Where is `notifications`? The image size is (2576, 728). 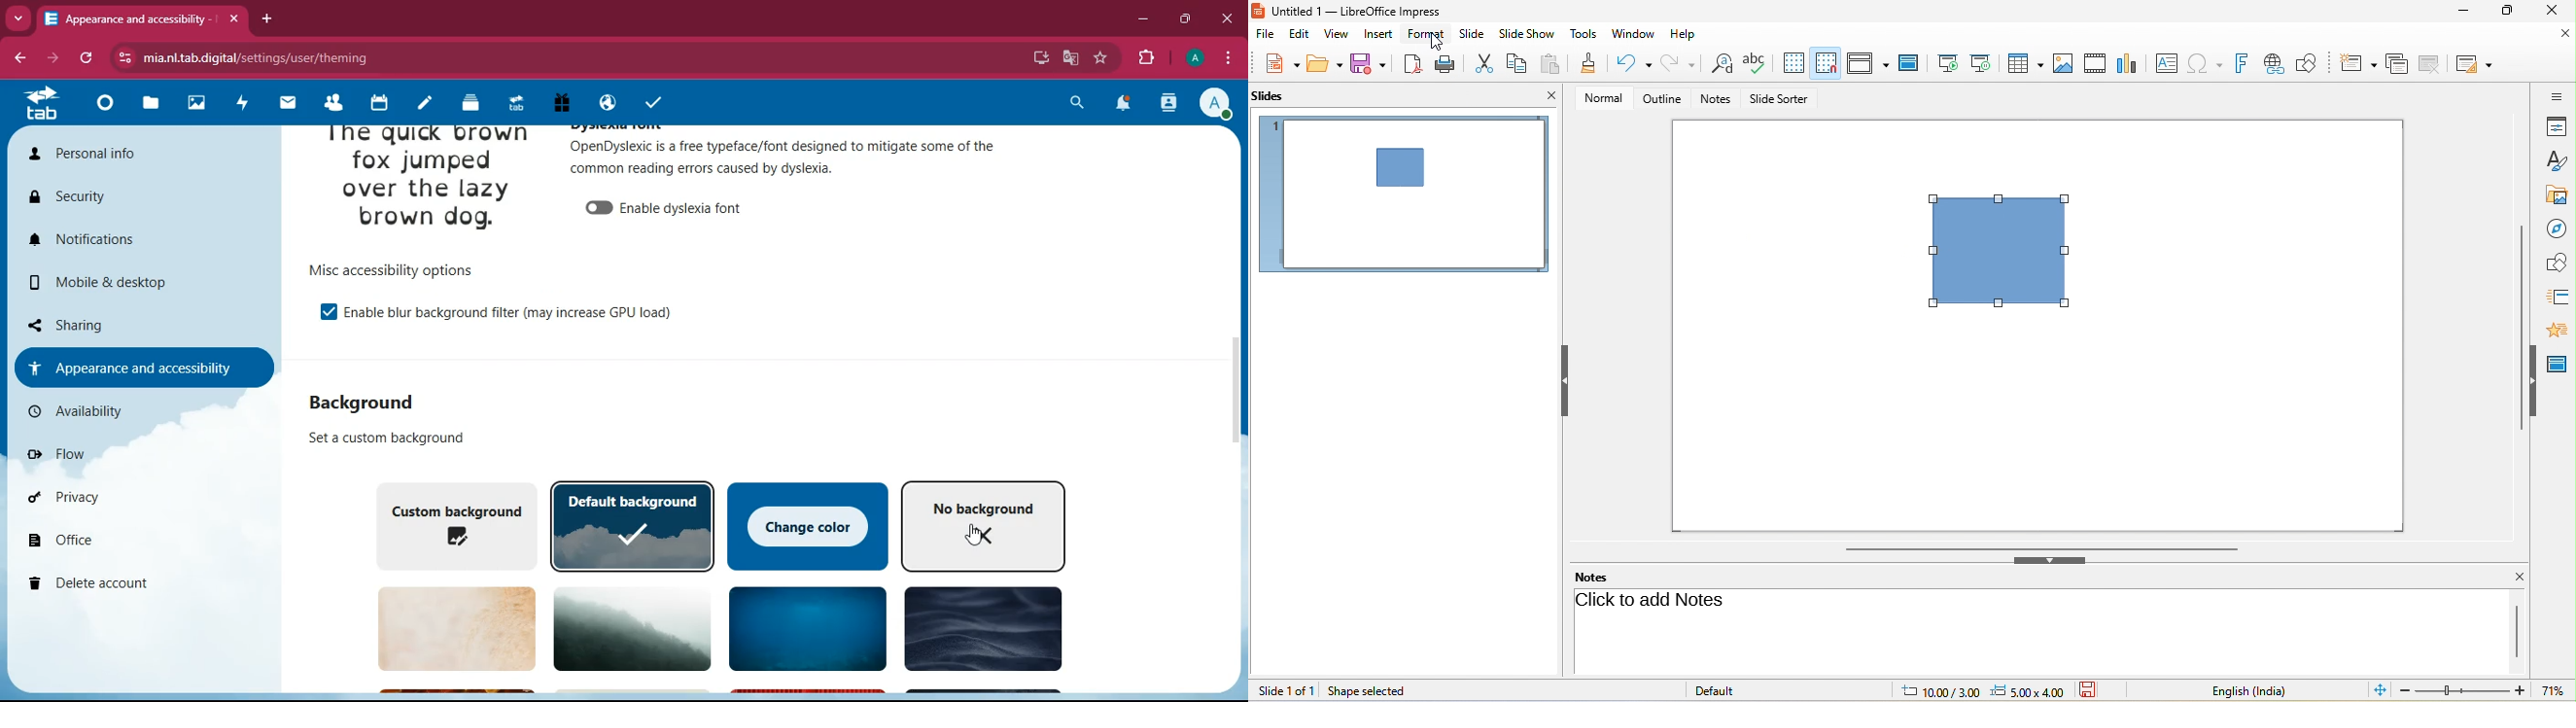 notifications is located at coordinates (143, 241).